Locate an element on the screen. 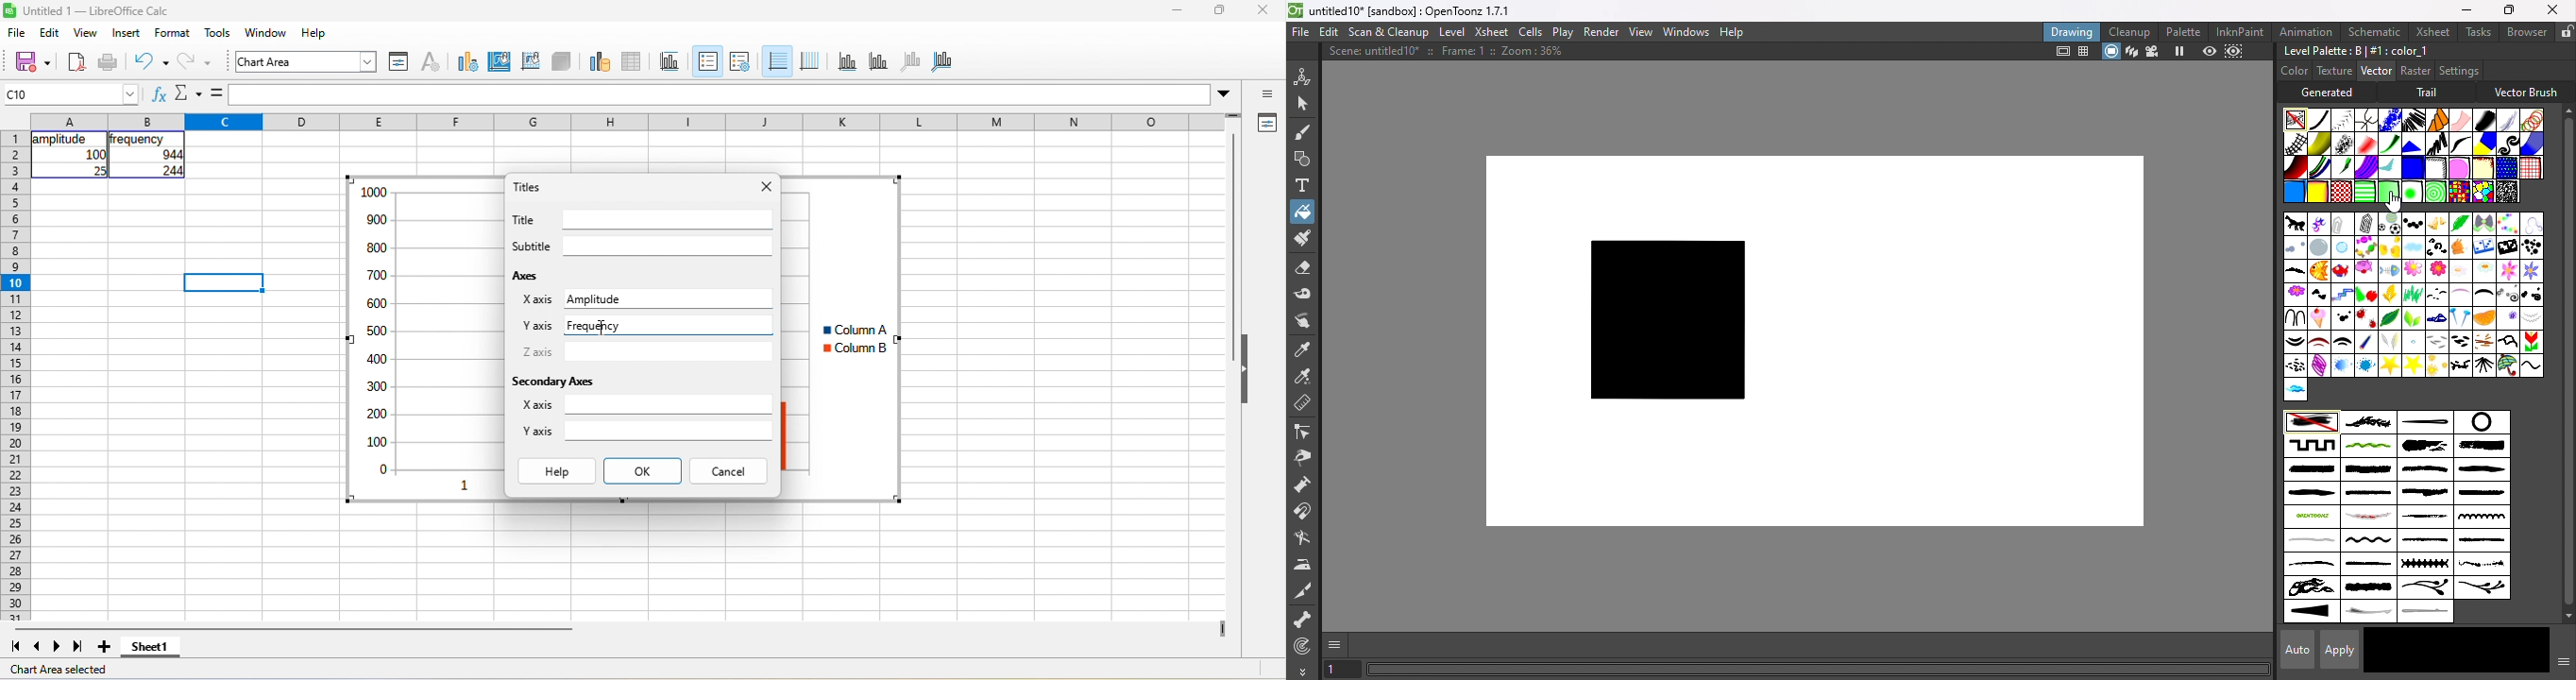 The height and width of the screenshot is (700, 2576). Preview is located at coordinates (2210, 51).